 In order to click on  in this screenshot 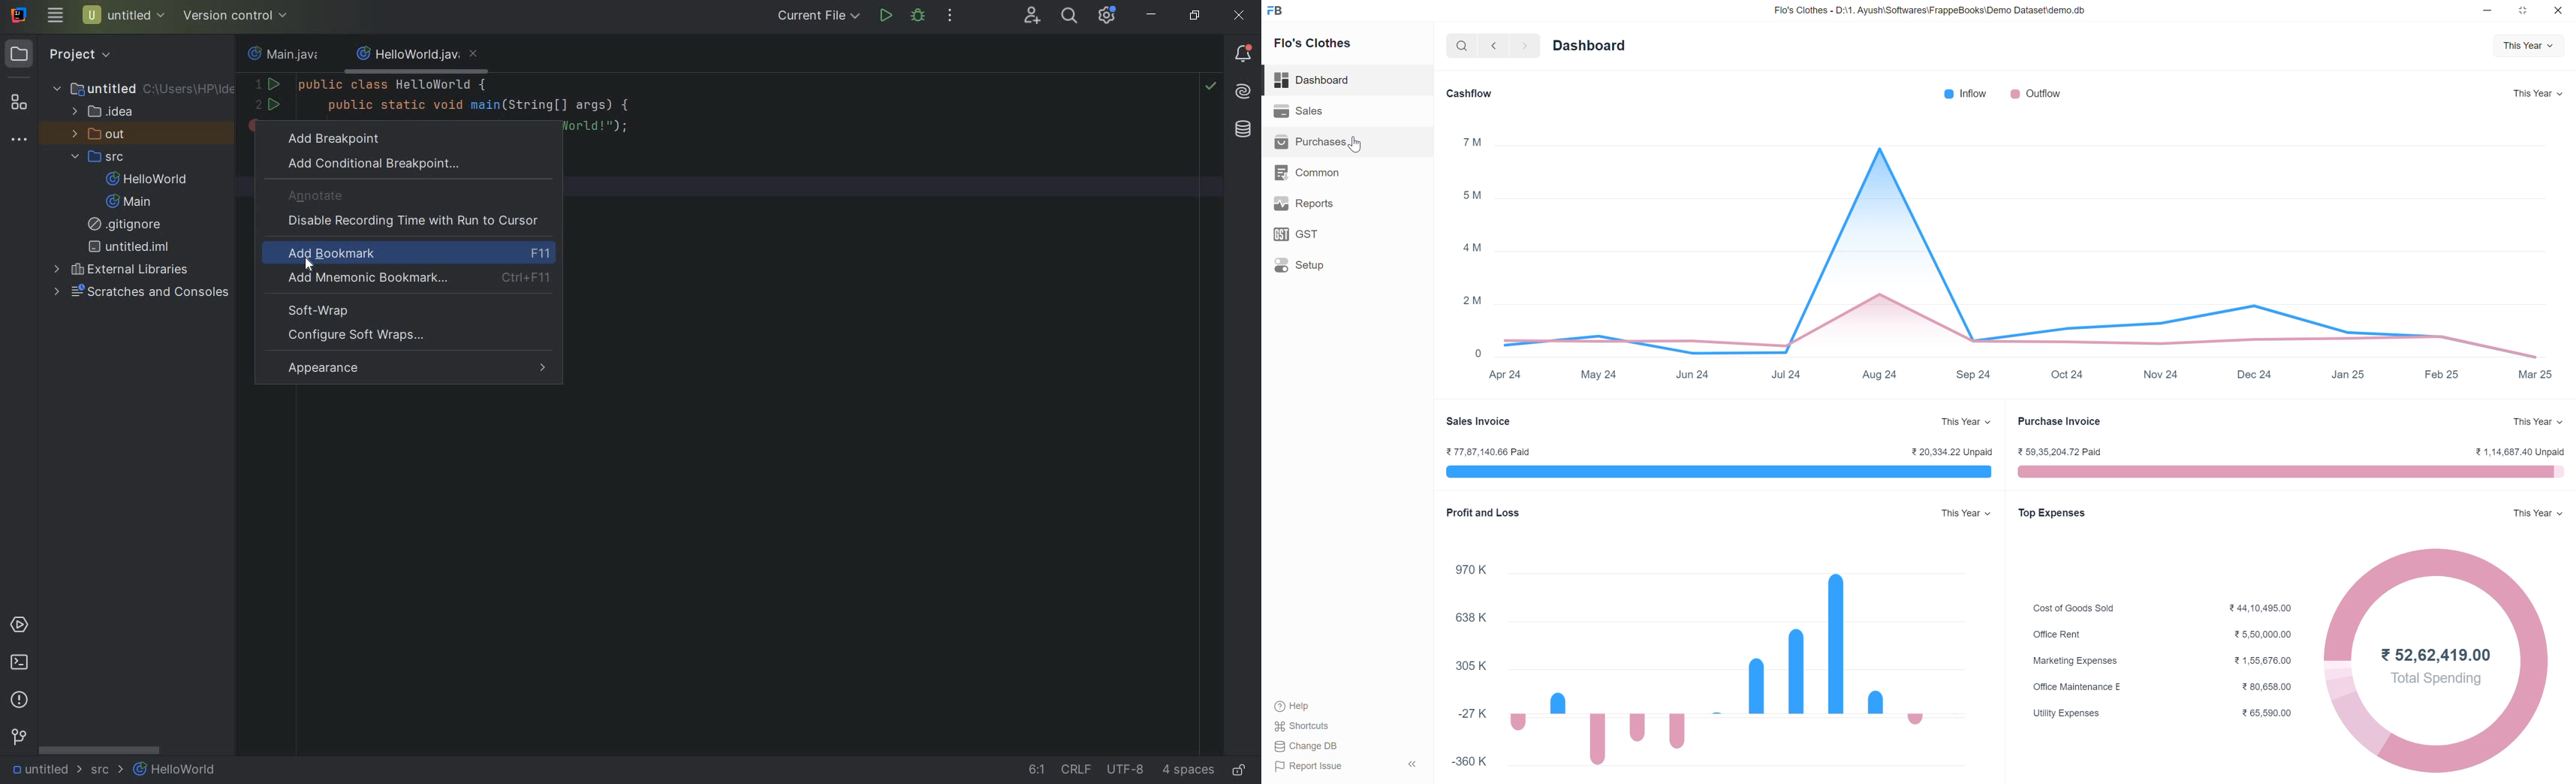, I will do `click(2074, 662)`.